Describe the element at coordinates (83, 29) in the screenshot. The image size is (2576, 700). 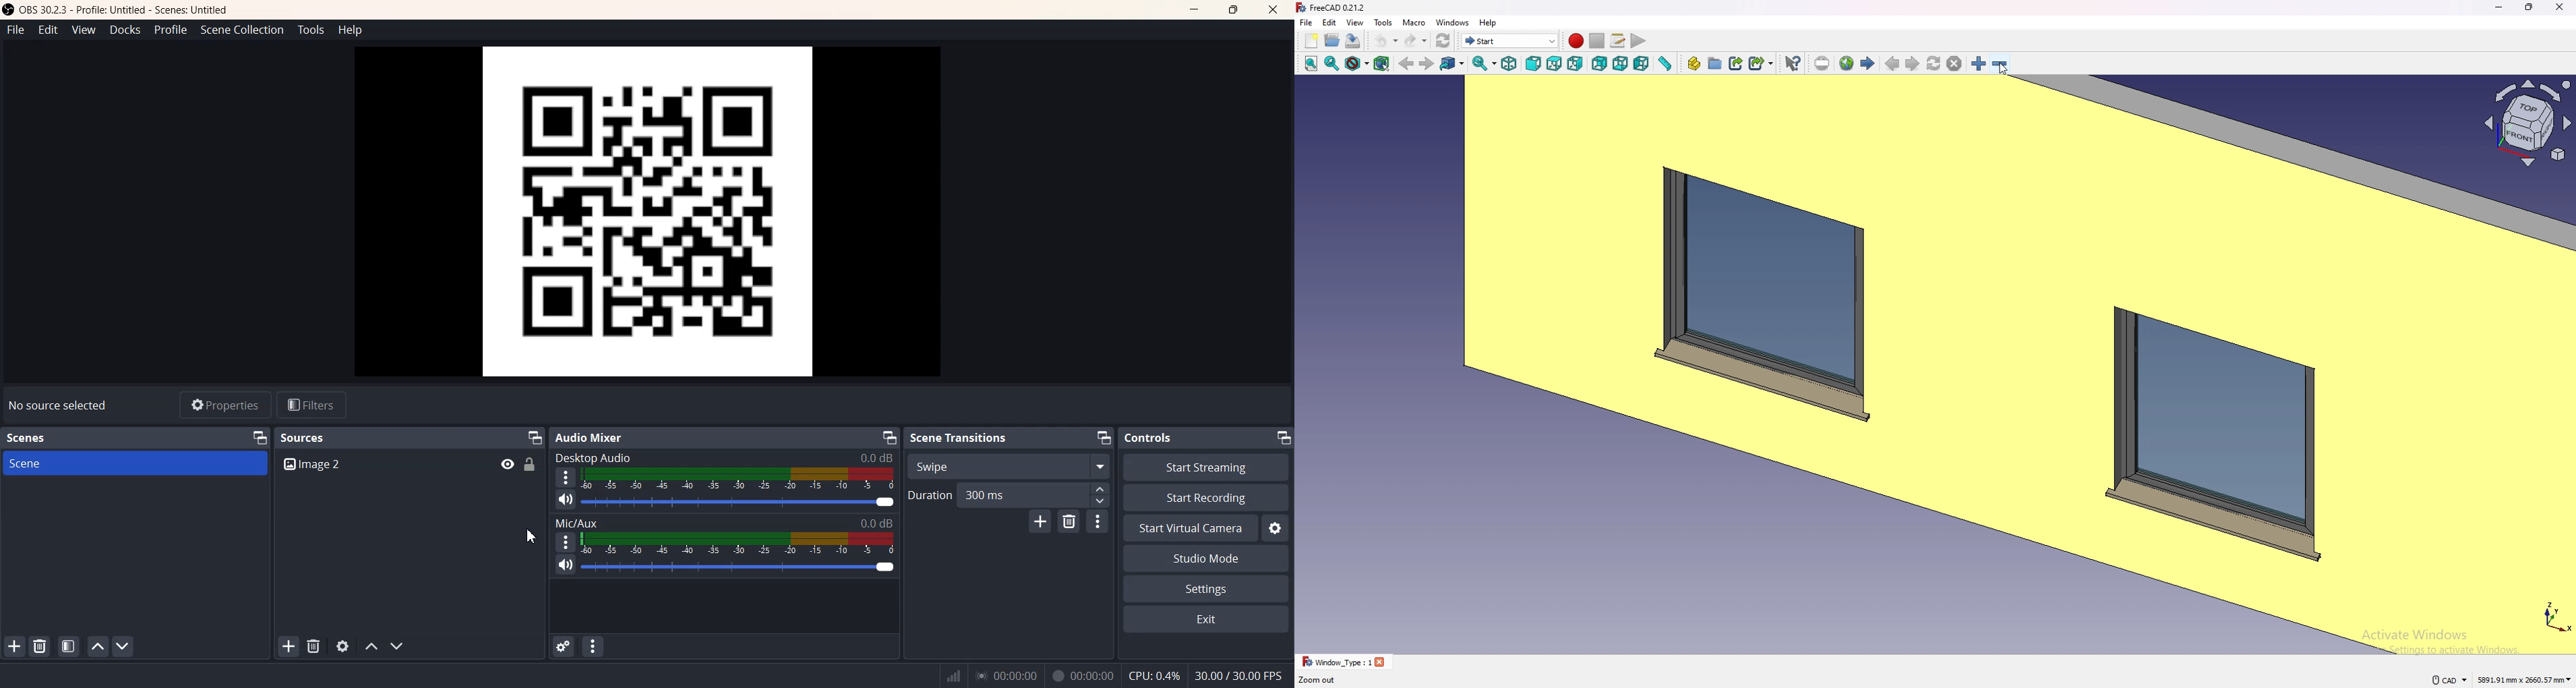
I see `View` at that location.